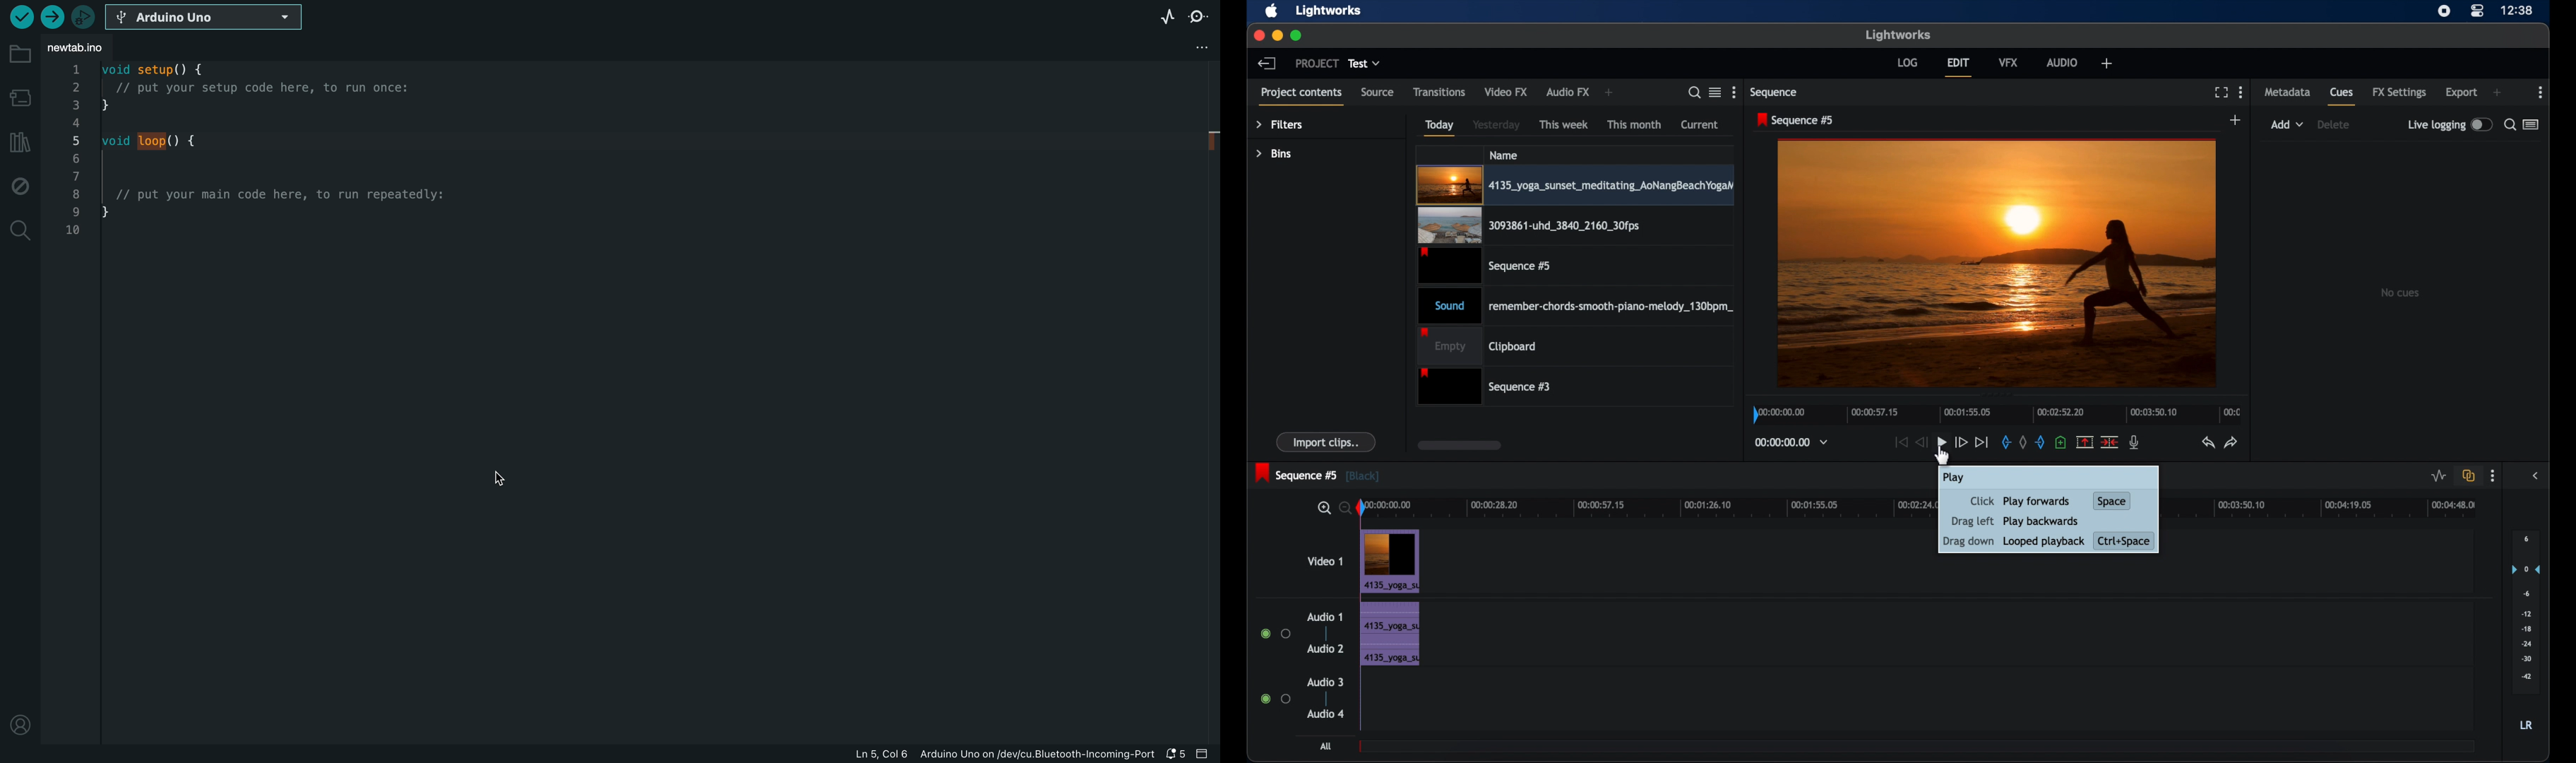 The height and width of the screenshot is (784, 2576). I want to click on fx settings, so click(2399, 93).